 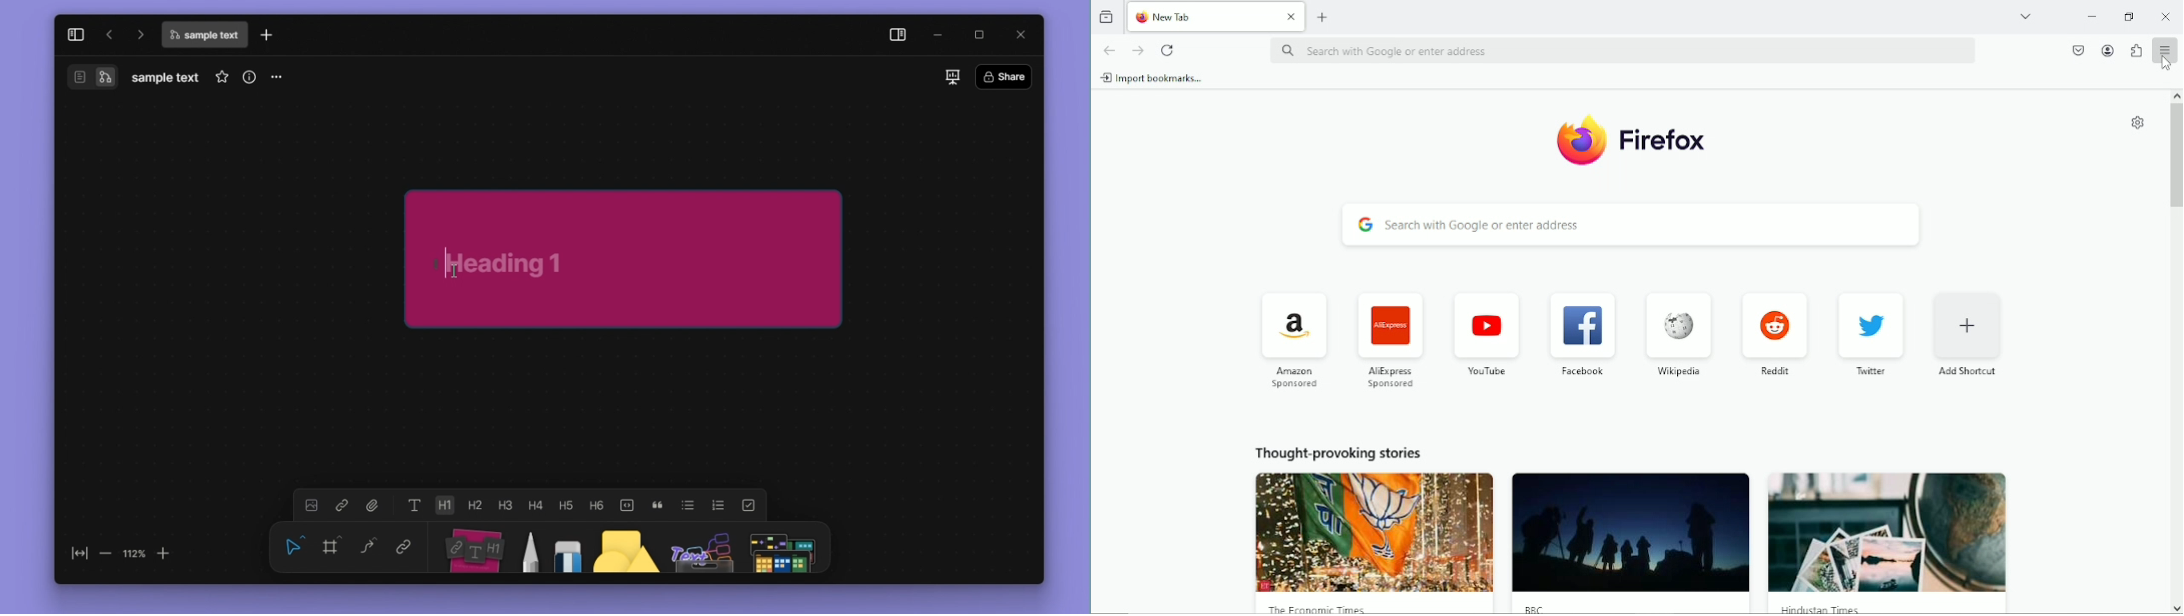 What do you see at coordinates (625, 258) in the screenshot?
I see `sticky note` at bounding box center [625, 258].